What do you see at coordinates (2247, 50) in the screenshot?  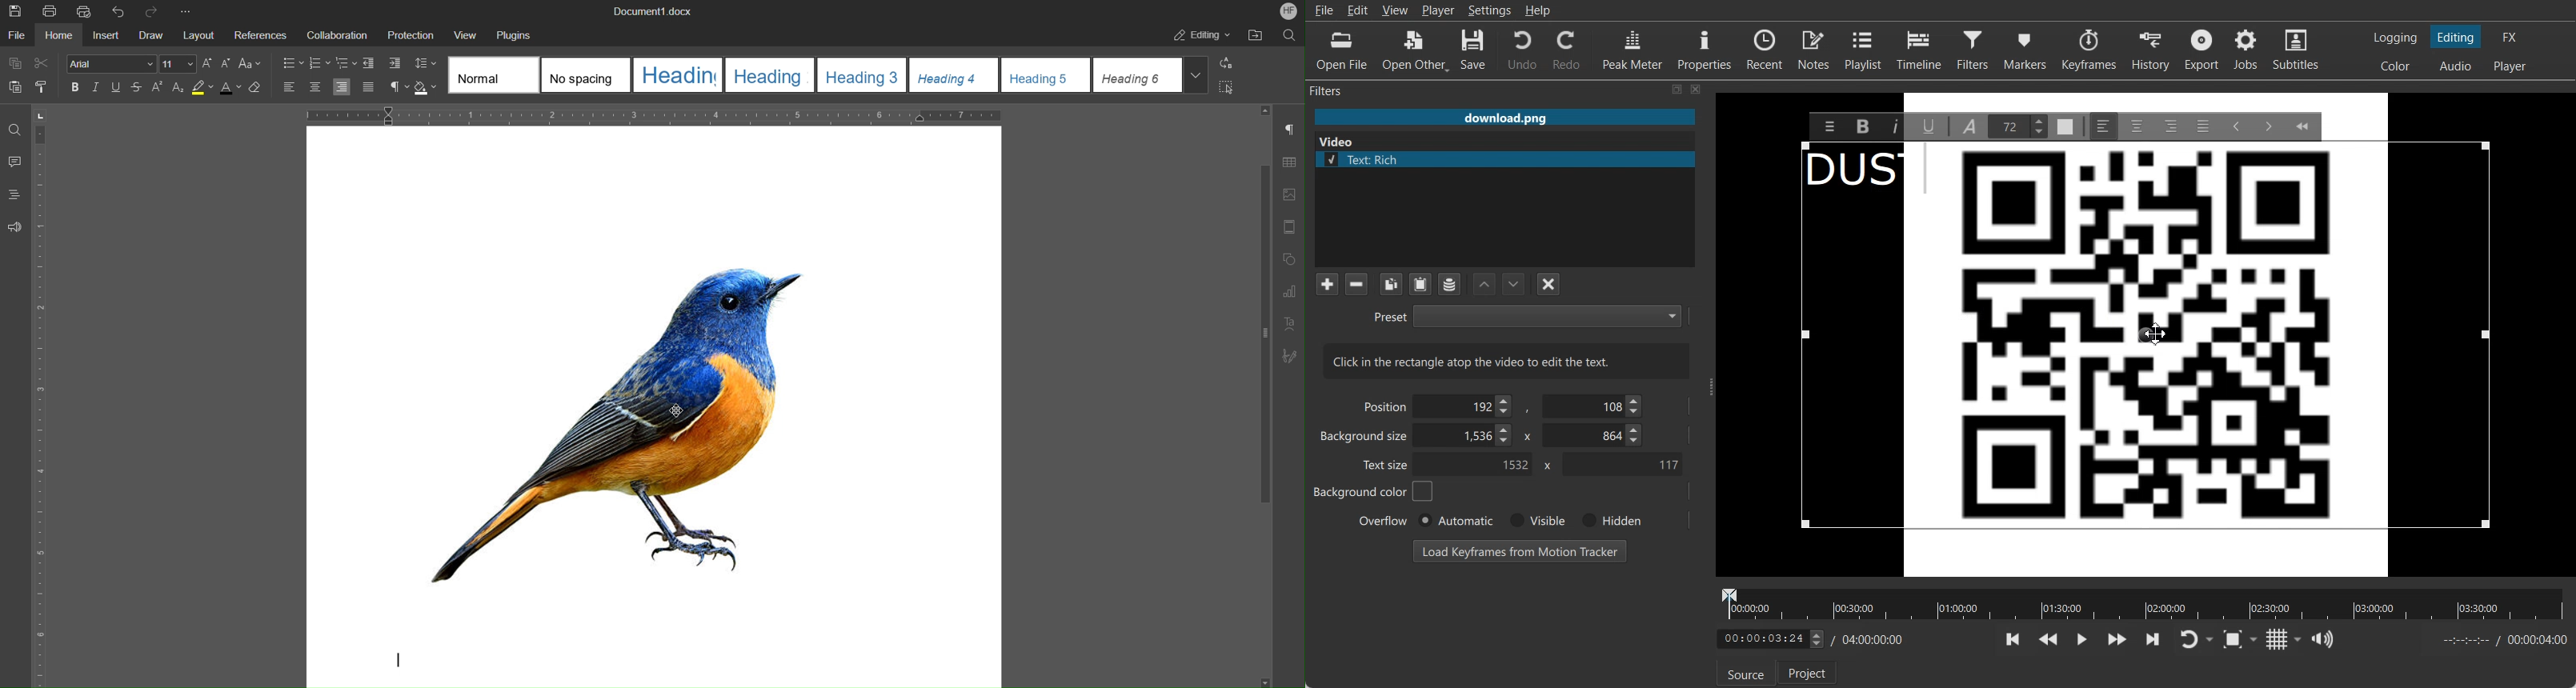 I see `Jobs` at bounding box center [2247, 50].